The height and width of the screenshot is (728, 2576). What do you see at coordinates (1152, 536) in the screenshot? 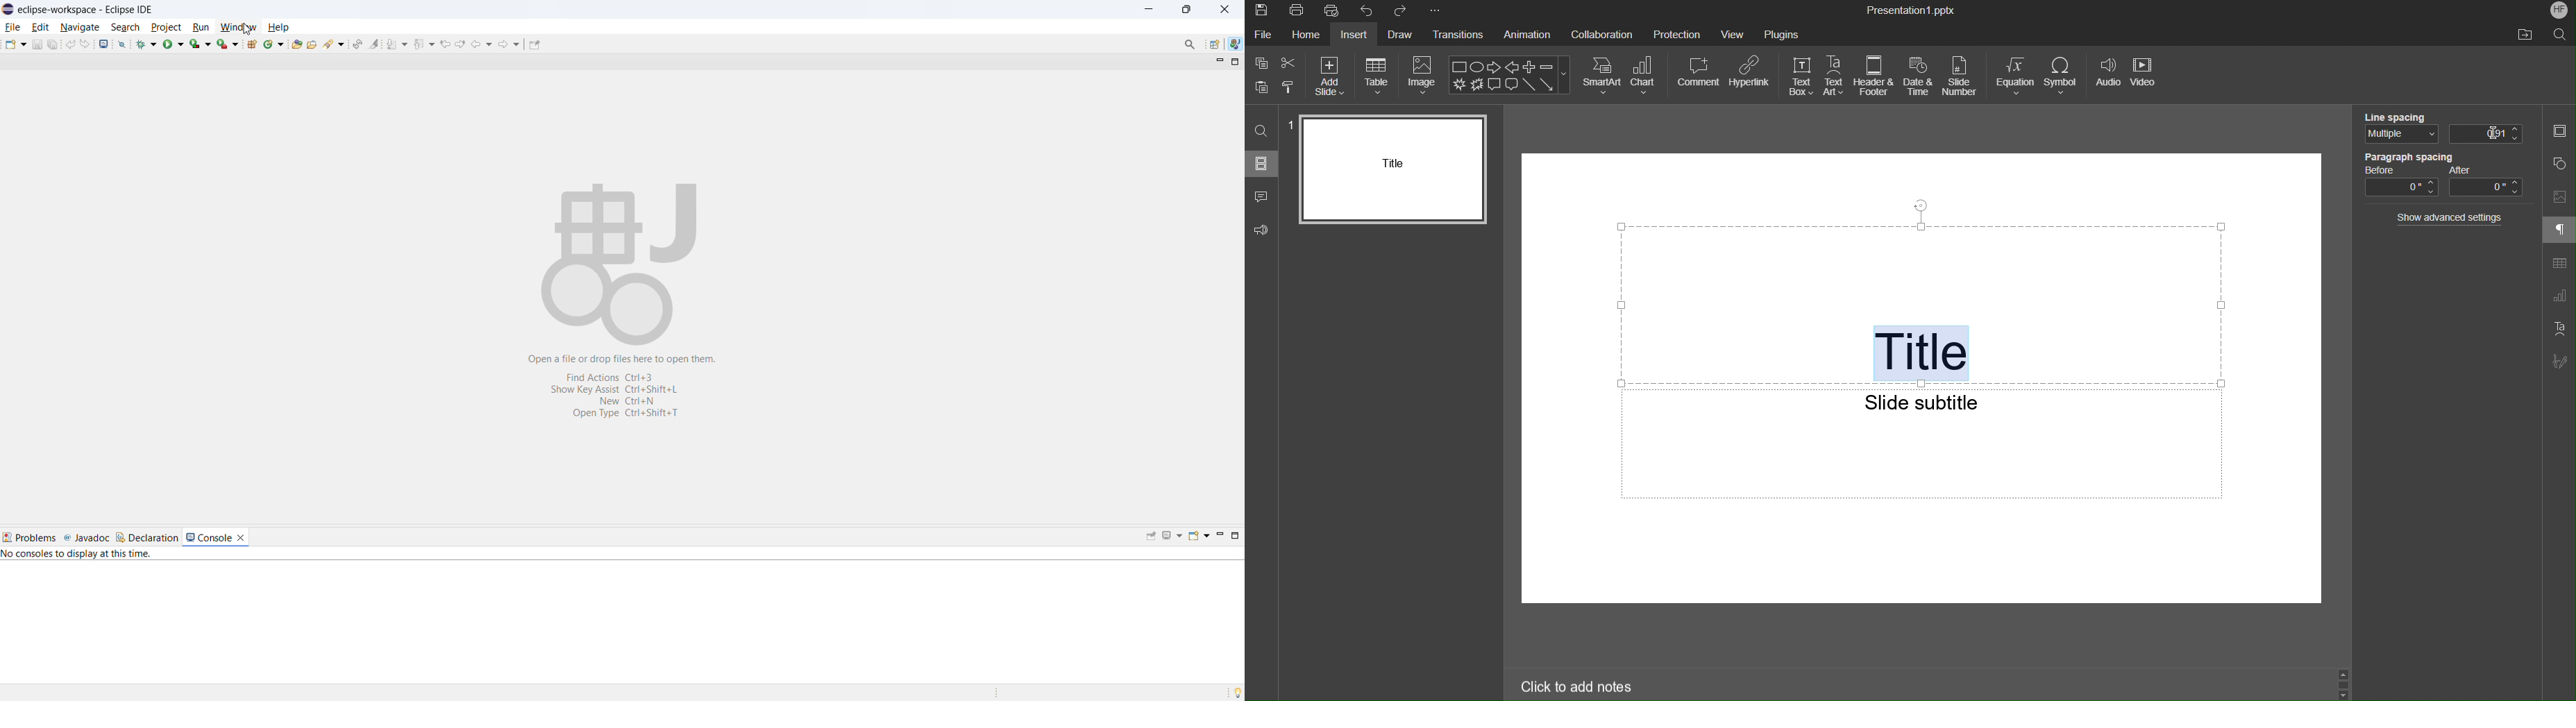
I see `pin console` at bounding box center [1152, 536].